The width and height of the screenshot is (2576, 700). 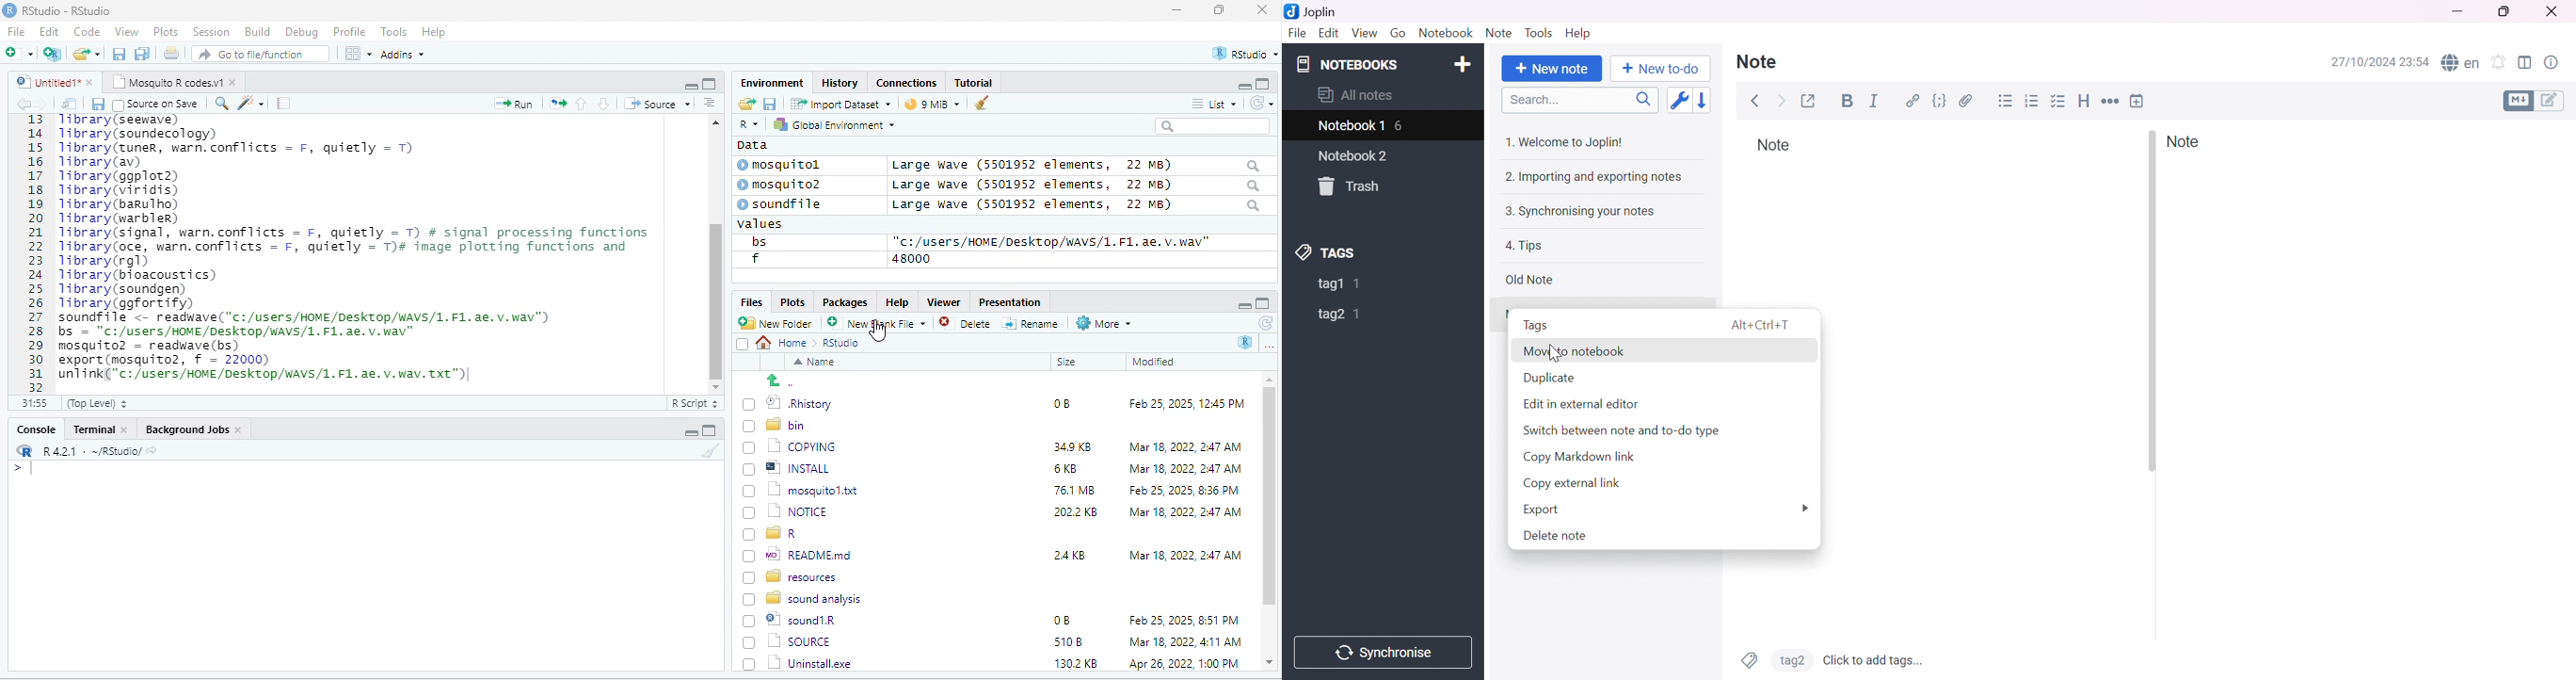 I want to click on File, so click(x=16, y=31).